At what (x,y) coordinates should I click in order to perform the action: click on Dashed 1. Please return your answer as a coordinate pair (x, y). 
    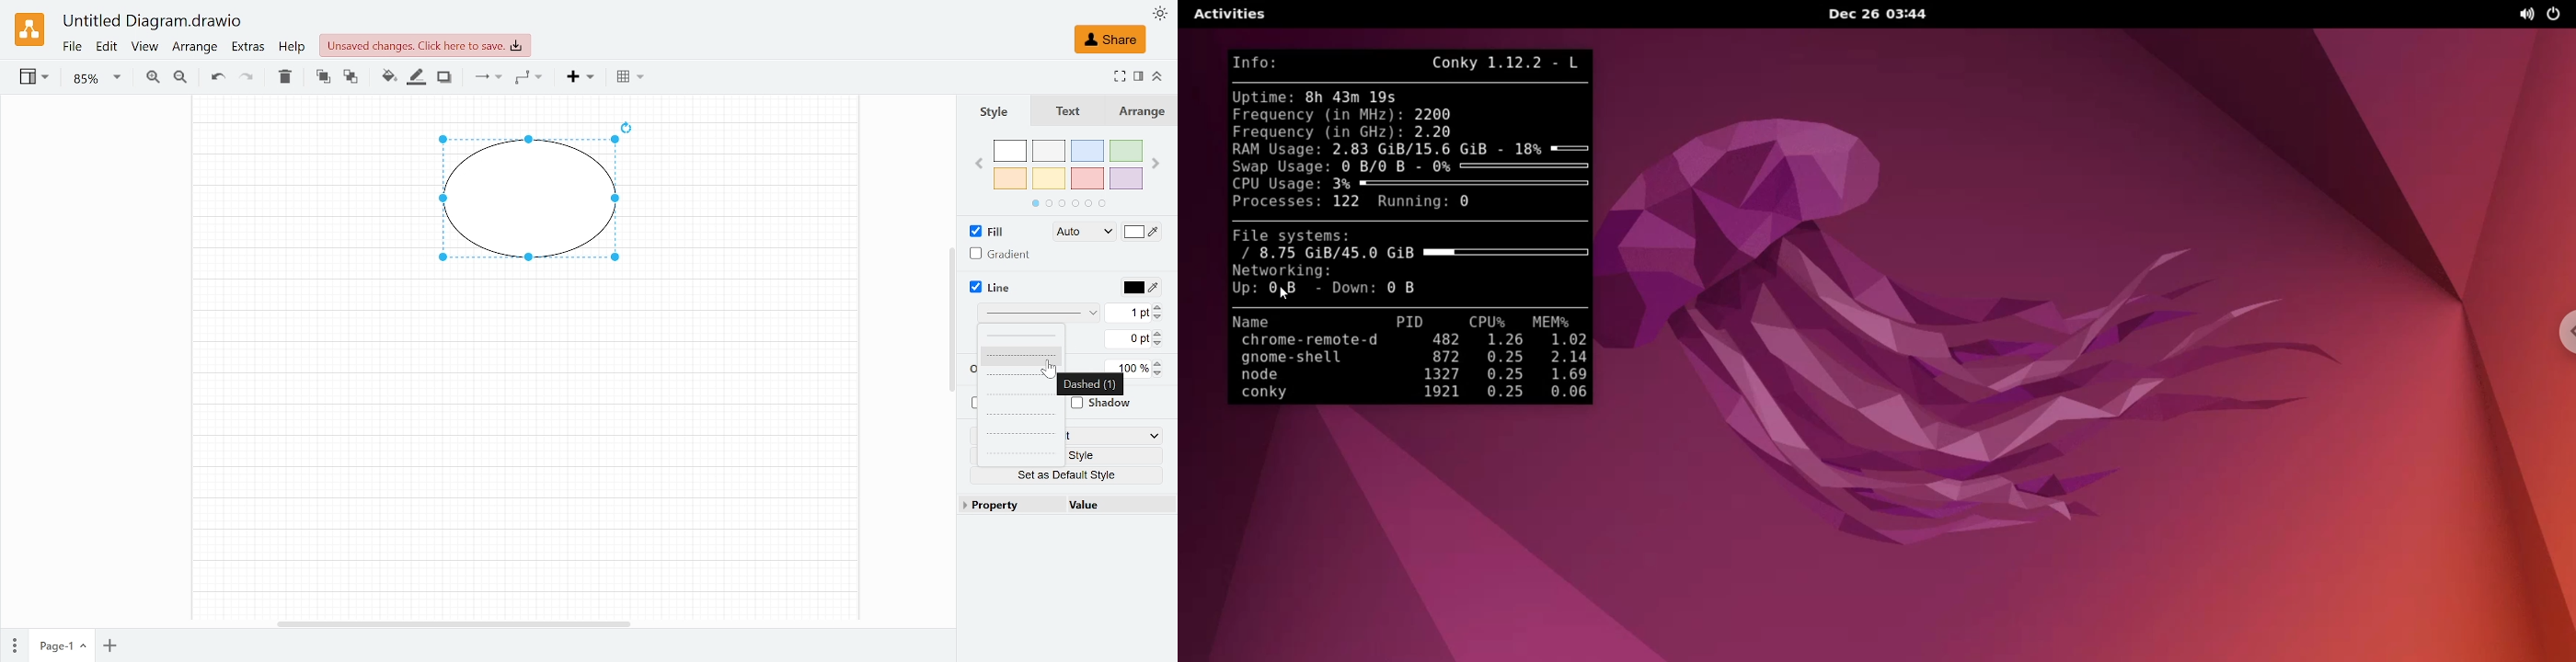
    Looking at the image, I should click on (1023, 355).